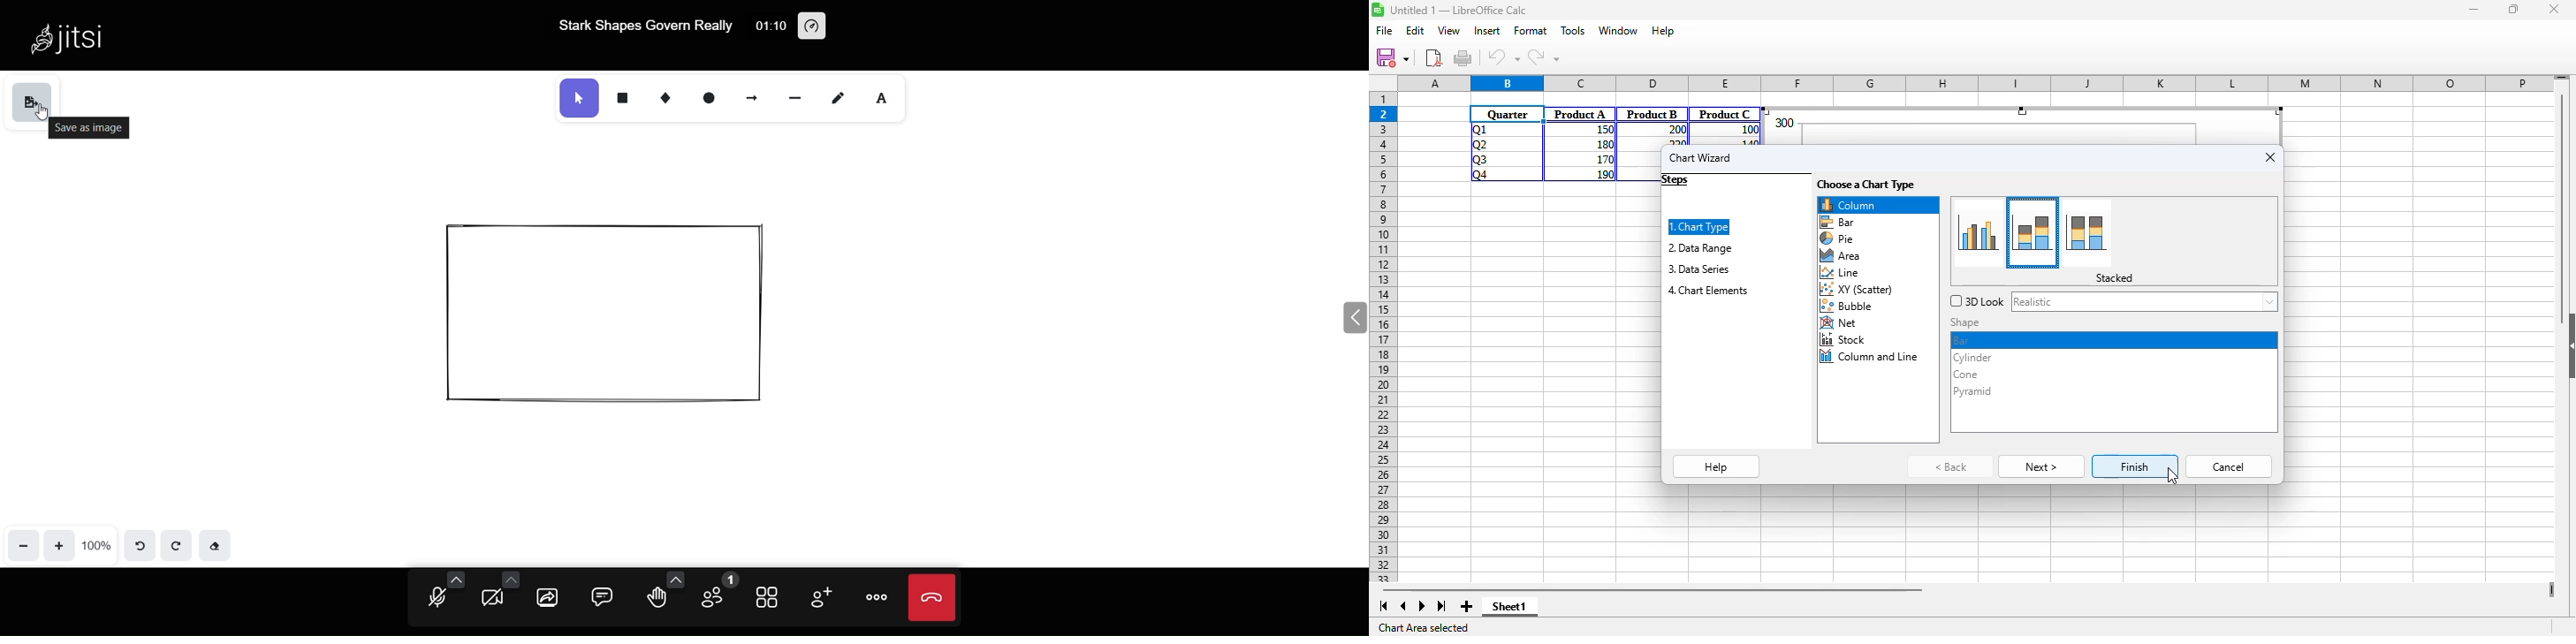 The image size is (2576, 644). What do you see at coordinates (2033, 231) in the screenshot?
I see `stacked column chart selected` at bounding box center [2033, 231].